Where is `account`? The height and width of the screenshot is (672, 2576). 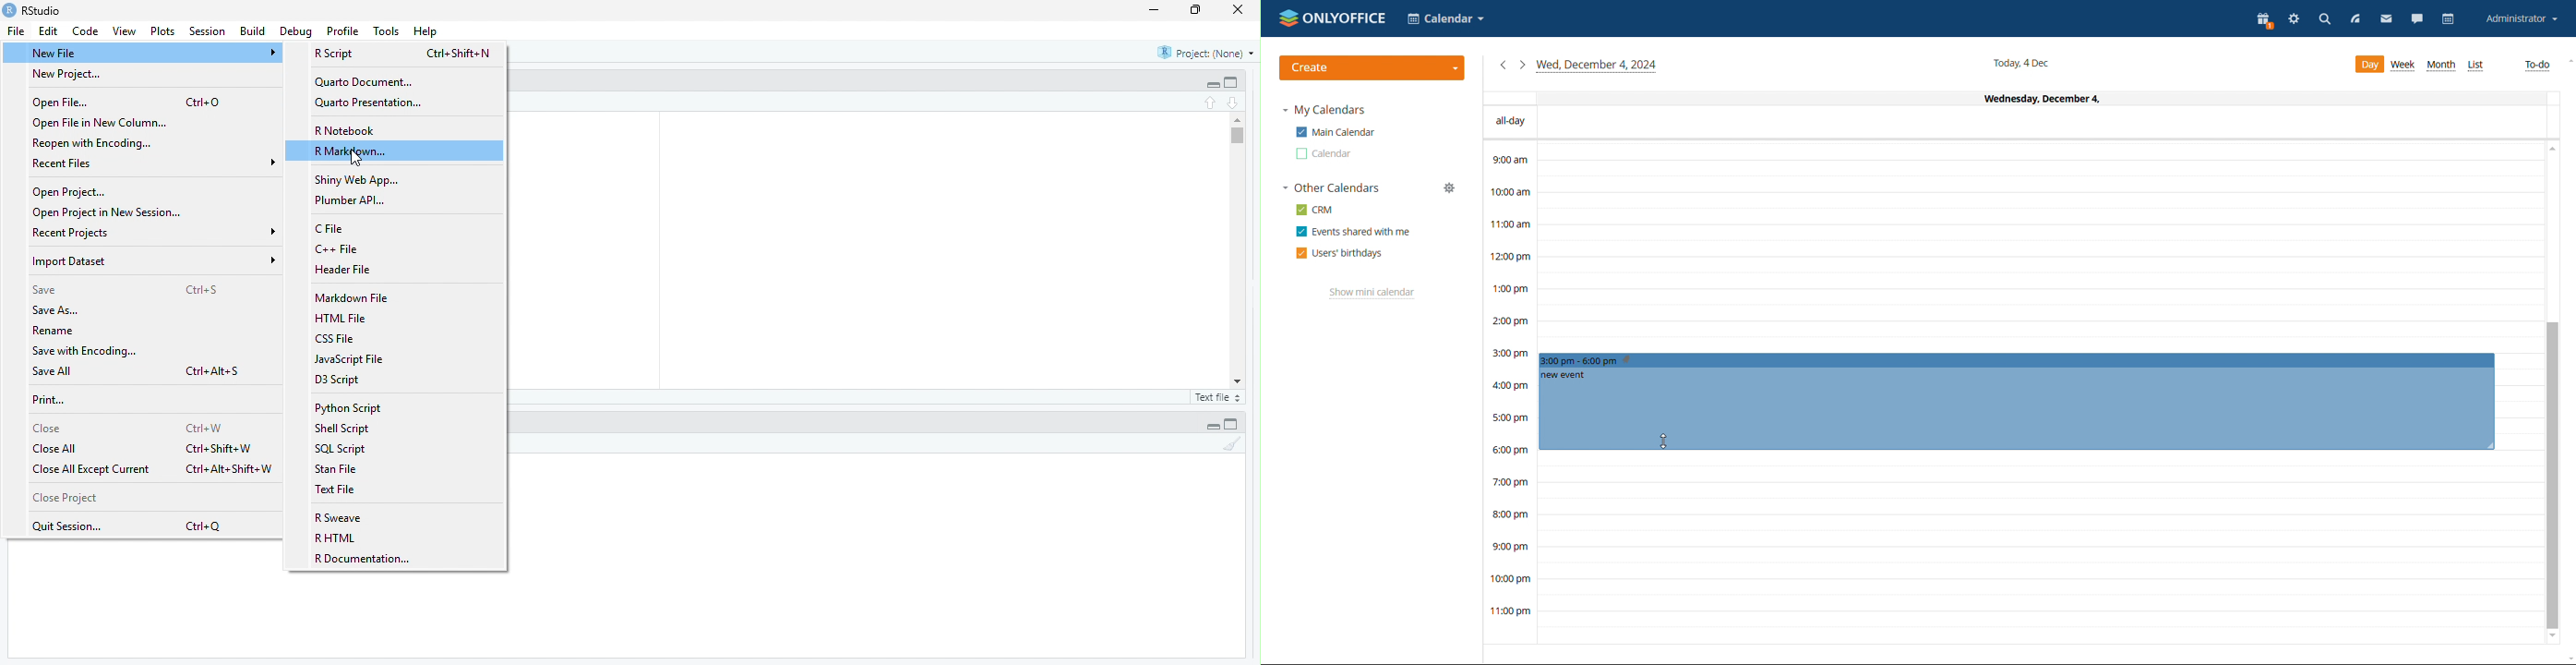
account is located at coordinates (2521, 19).